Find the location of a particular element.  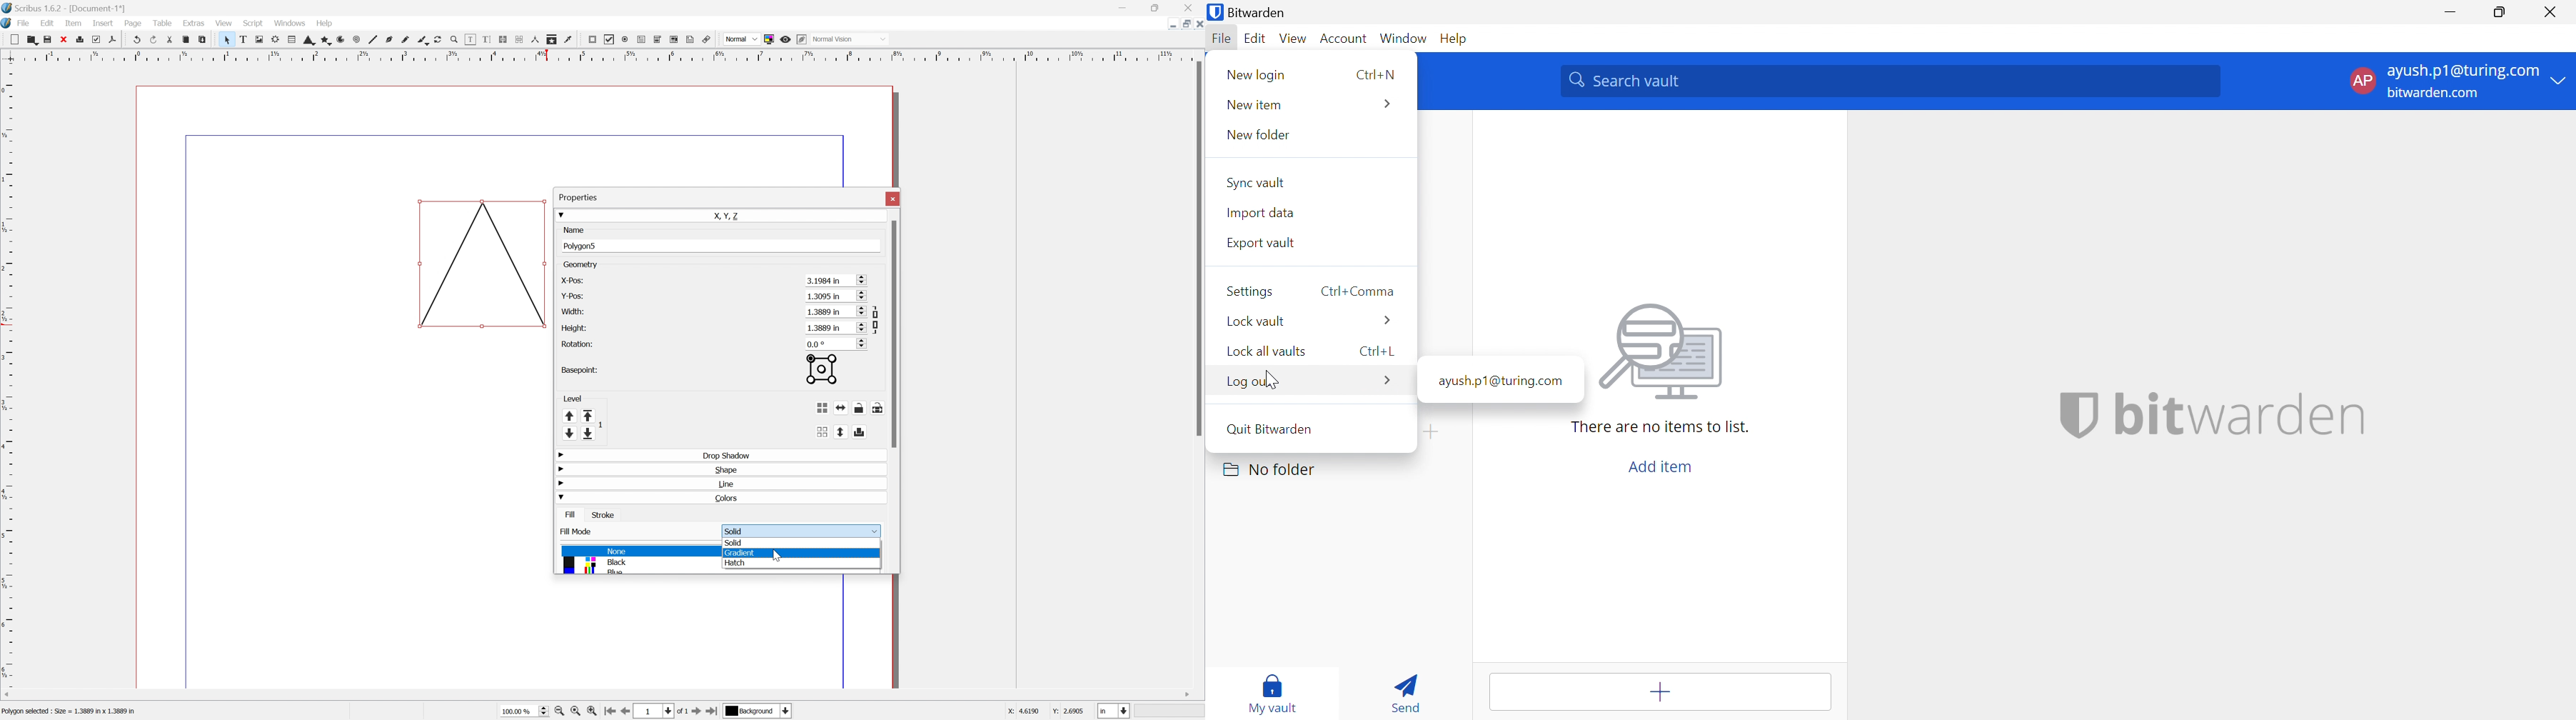

Arc is located at coordinates (339, 39).